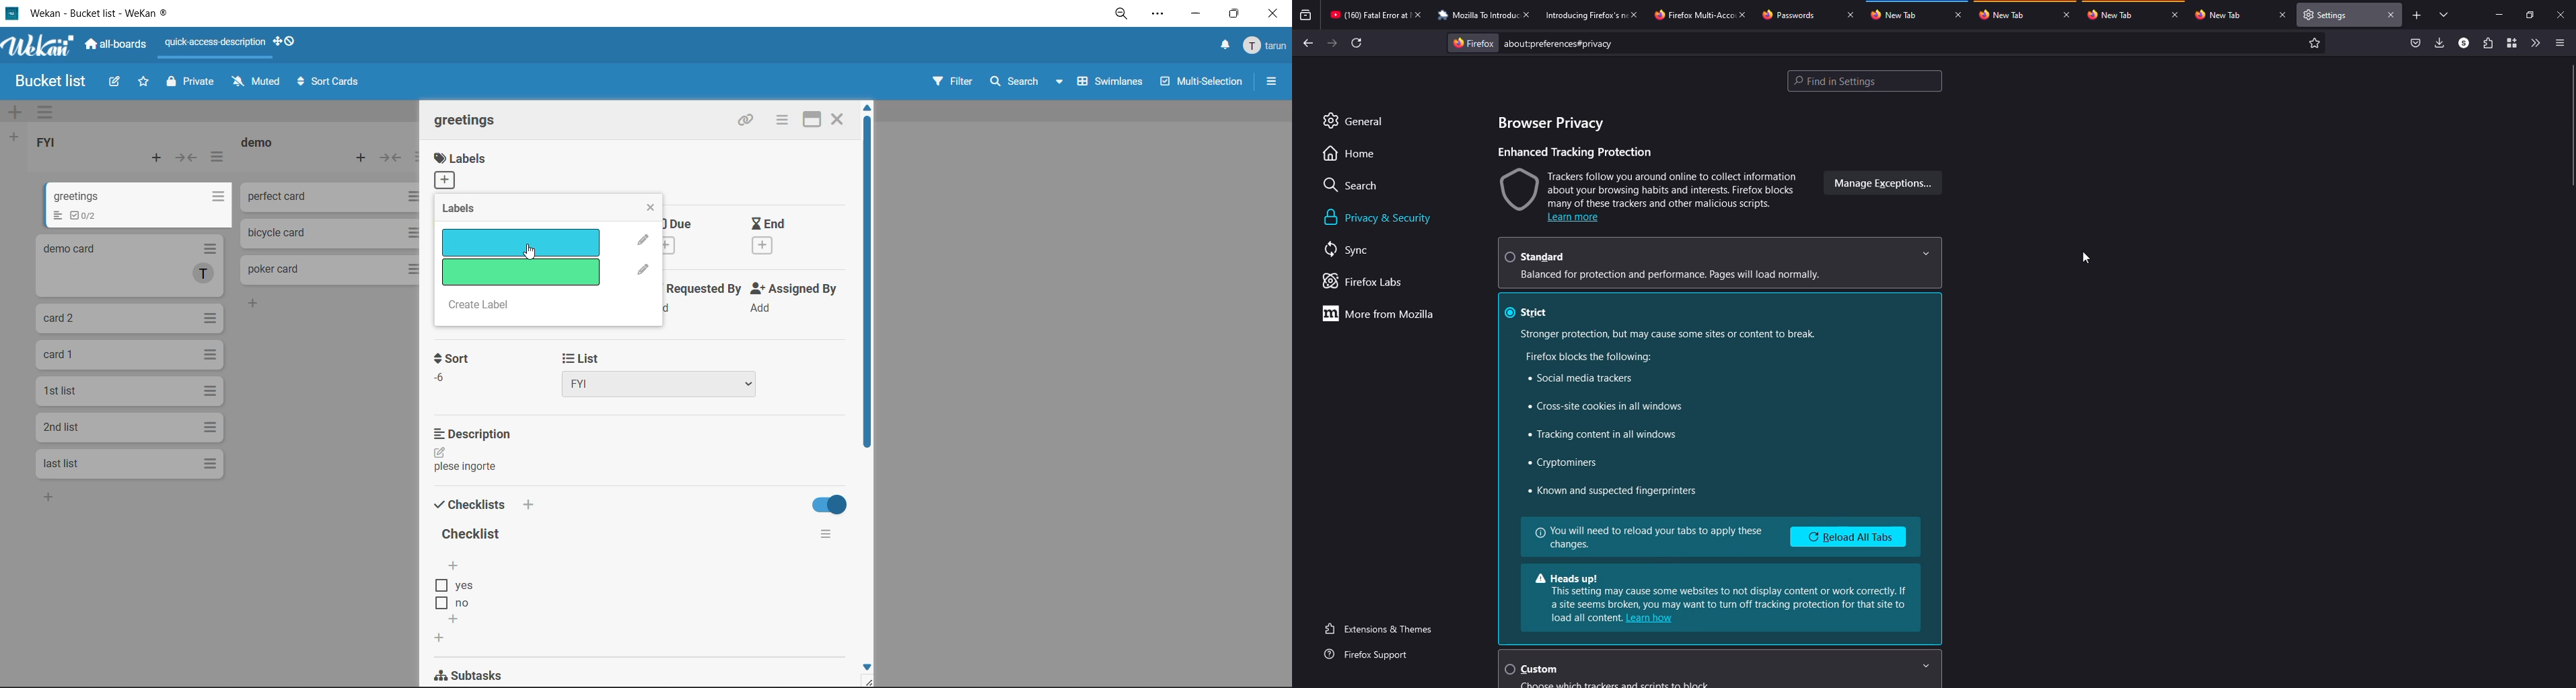  I want to click on save to pocket, so click(2417, 41).